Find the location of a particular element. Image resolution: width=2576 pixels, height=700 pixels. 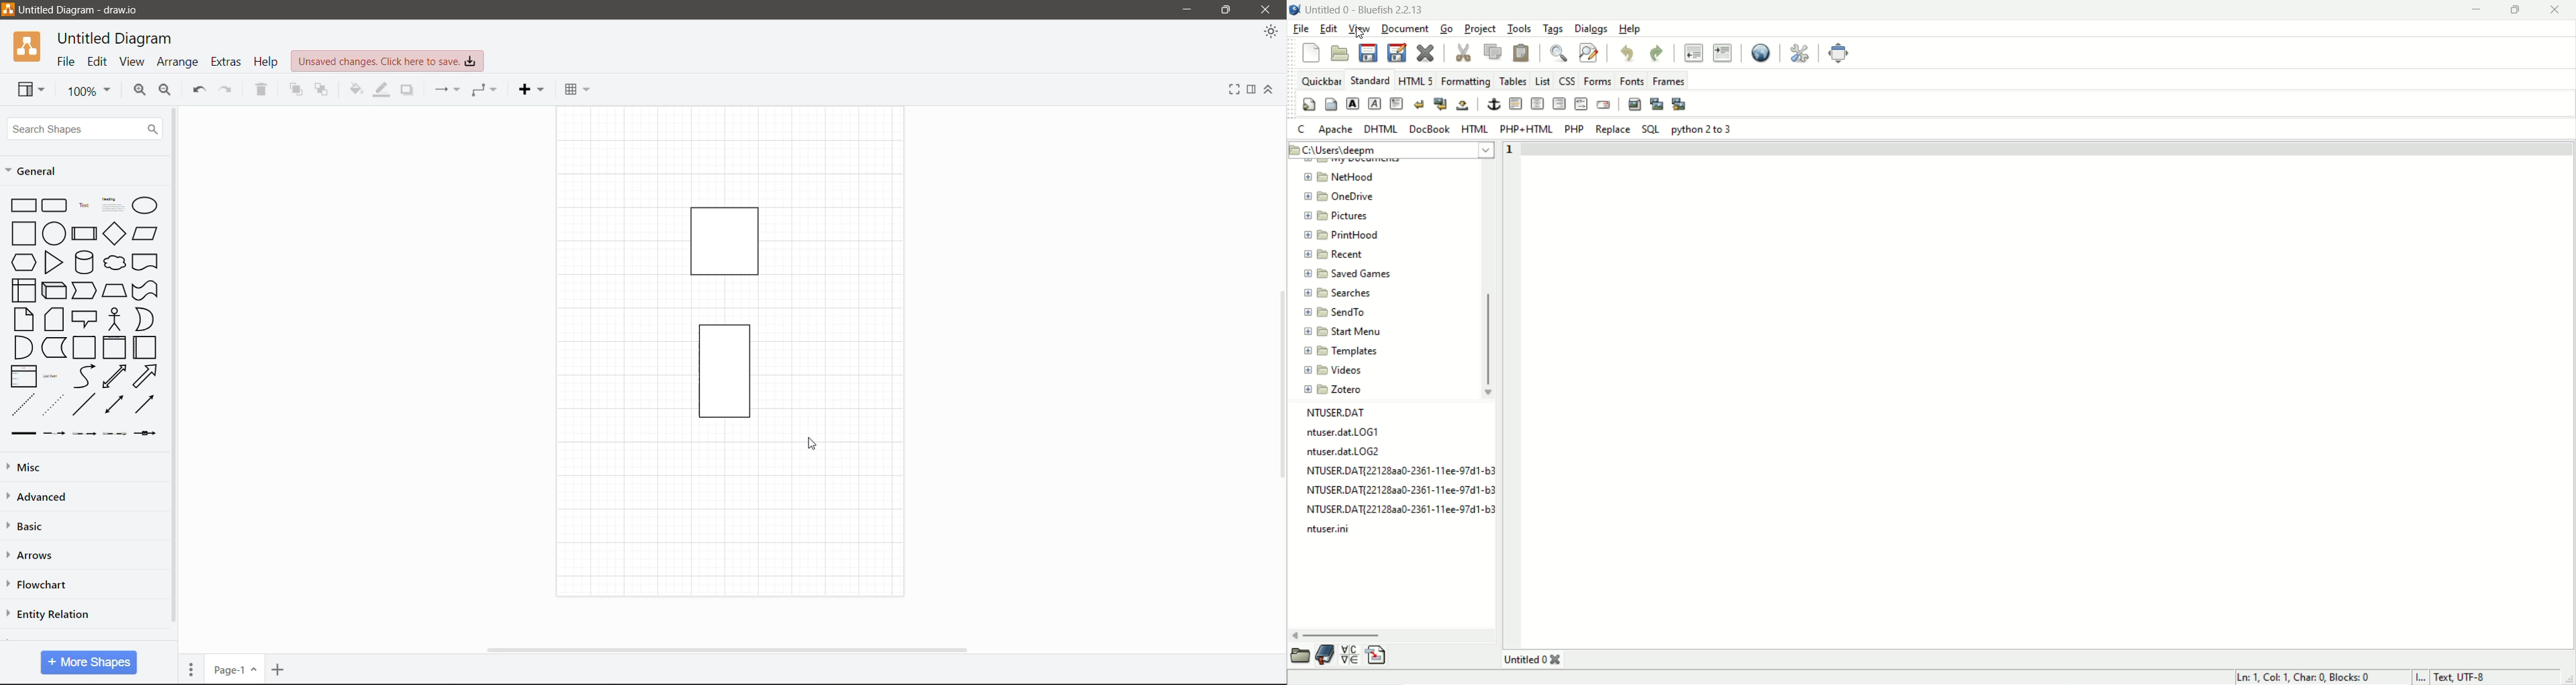

tables is located at coordinates (1513, 80).